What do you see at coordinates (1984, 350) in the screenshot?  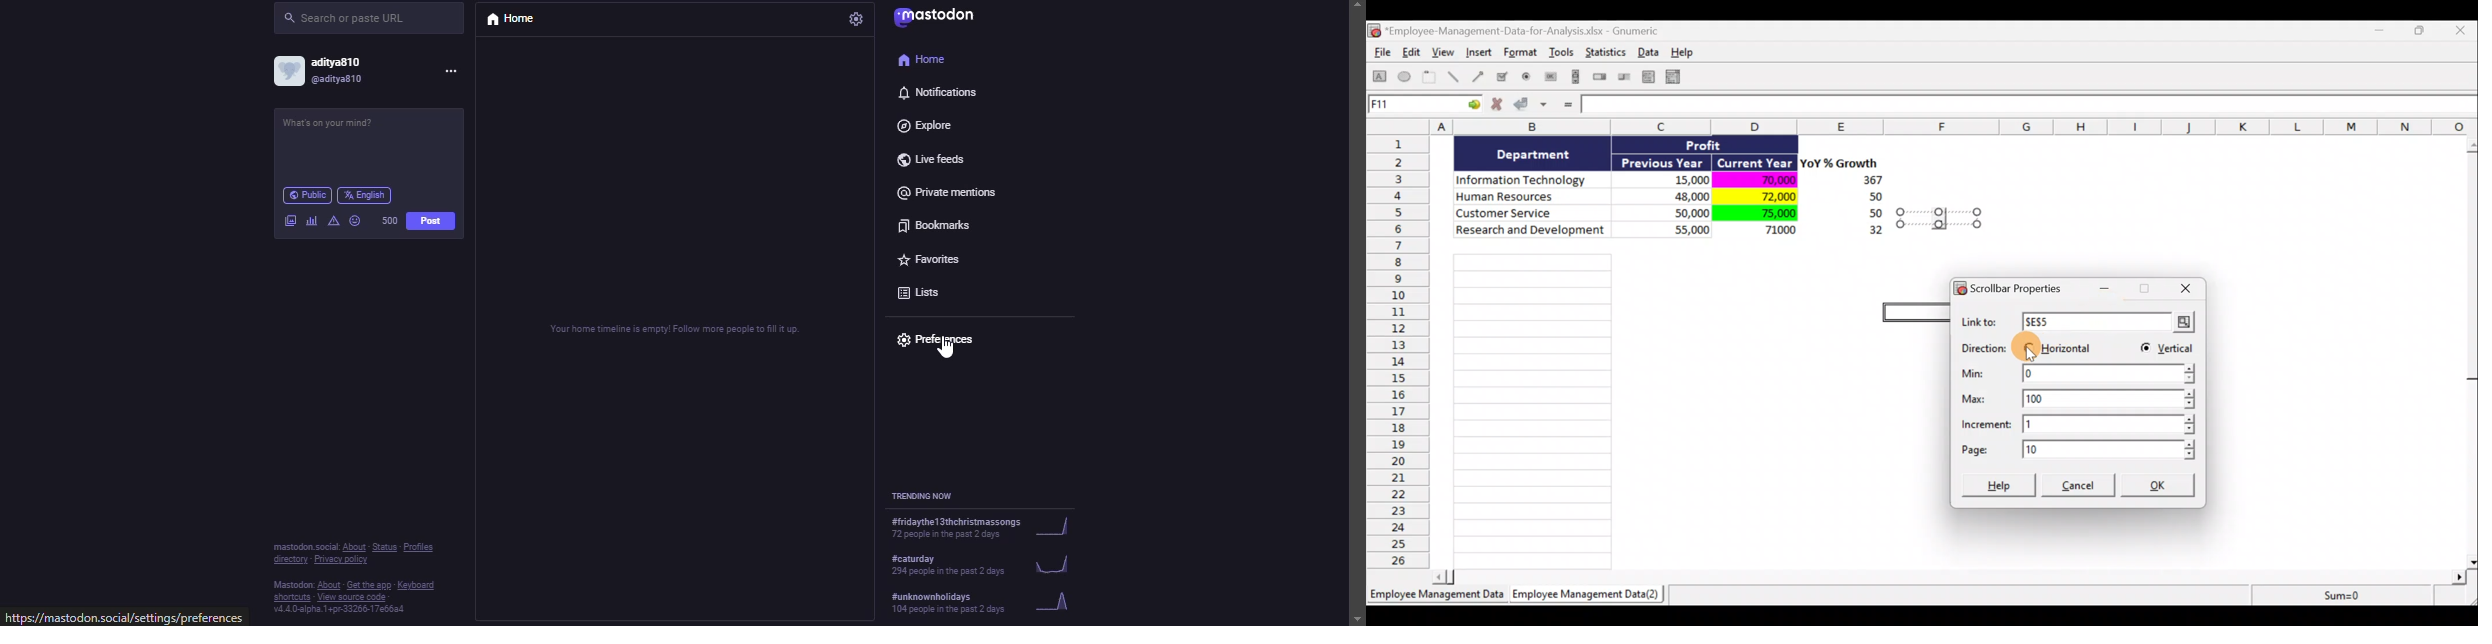 I see `Direction` at bounding box center [1984, 350].